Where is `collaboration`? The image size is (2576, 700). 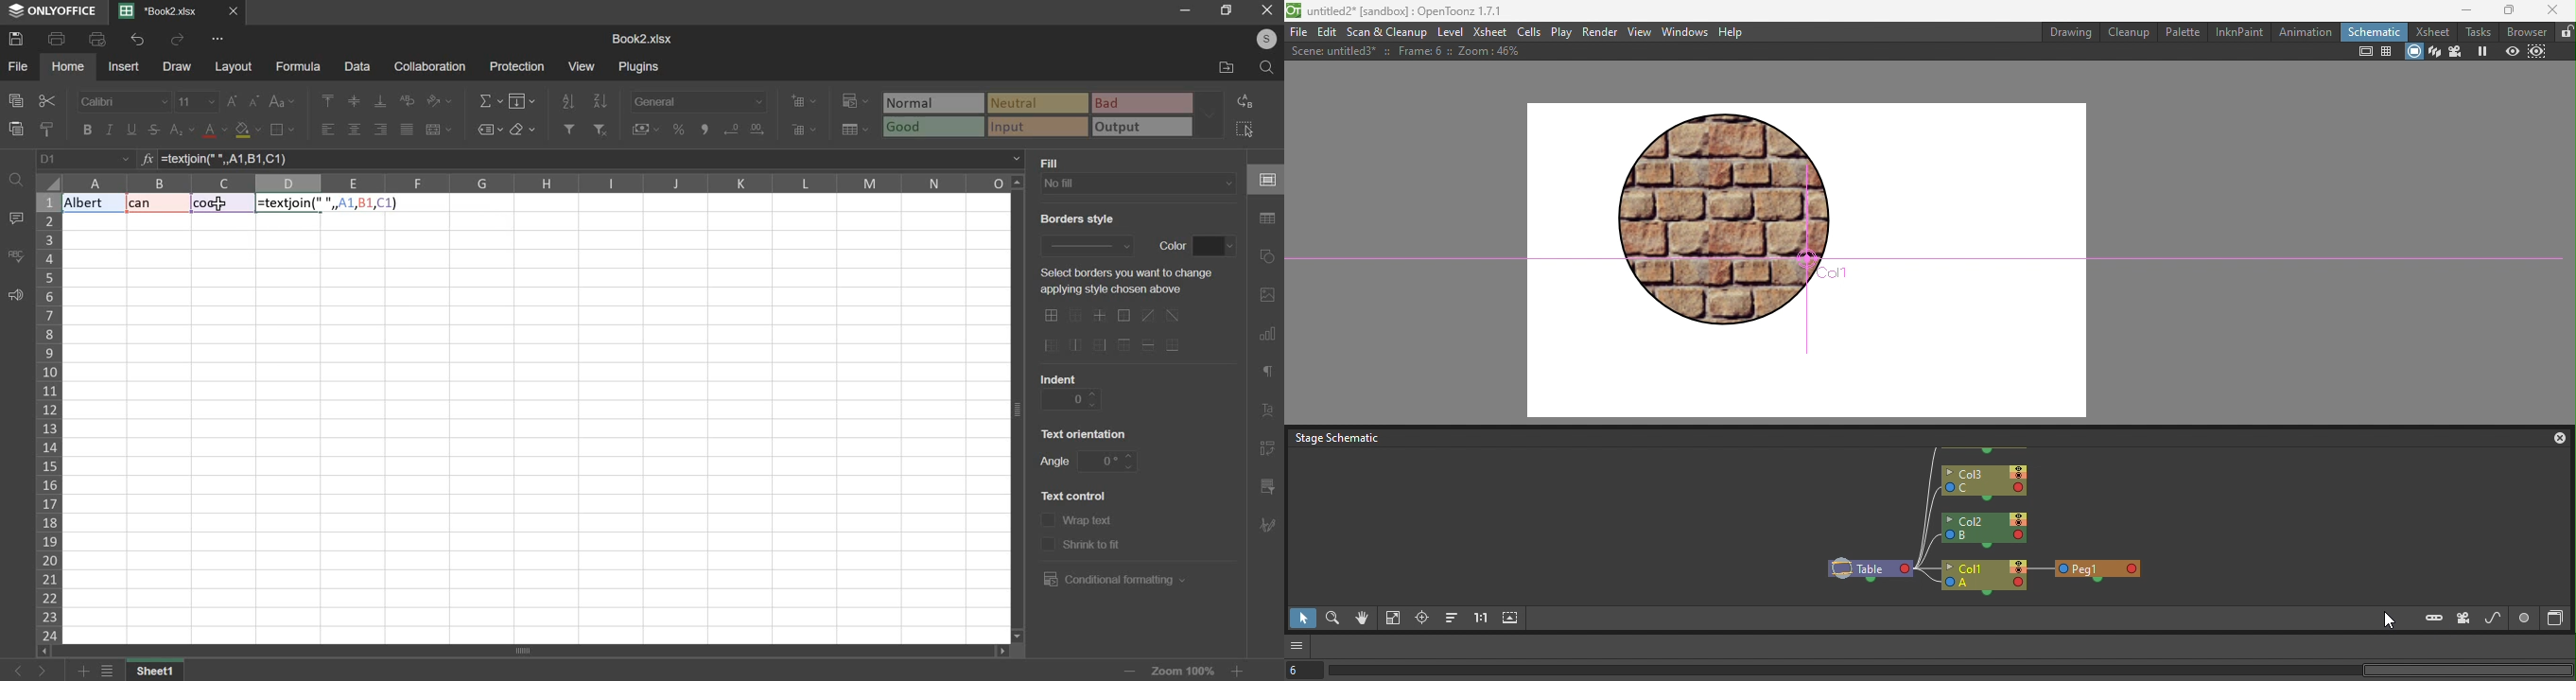 collaboration is located at coordinates (431, 67).